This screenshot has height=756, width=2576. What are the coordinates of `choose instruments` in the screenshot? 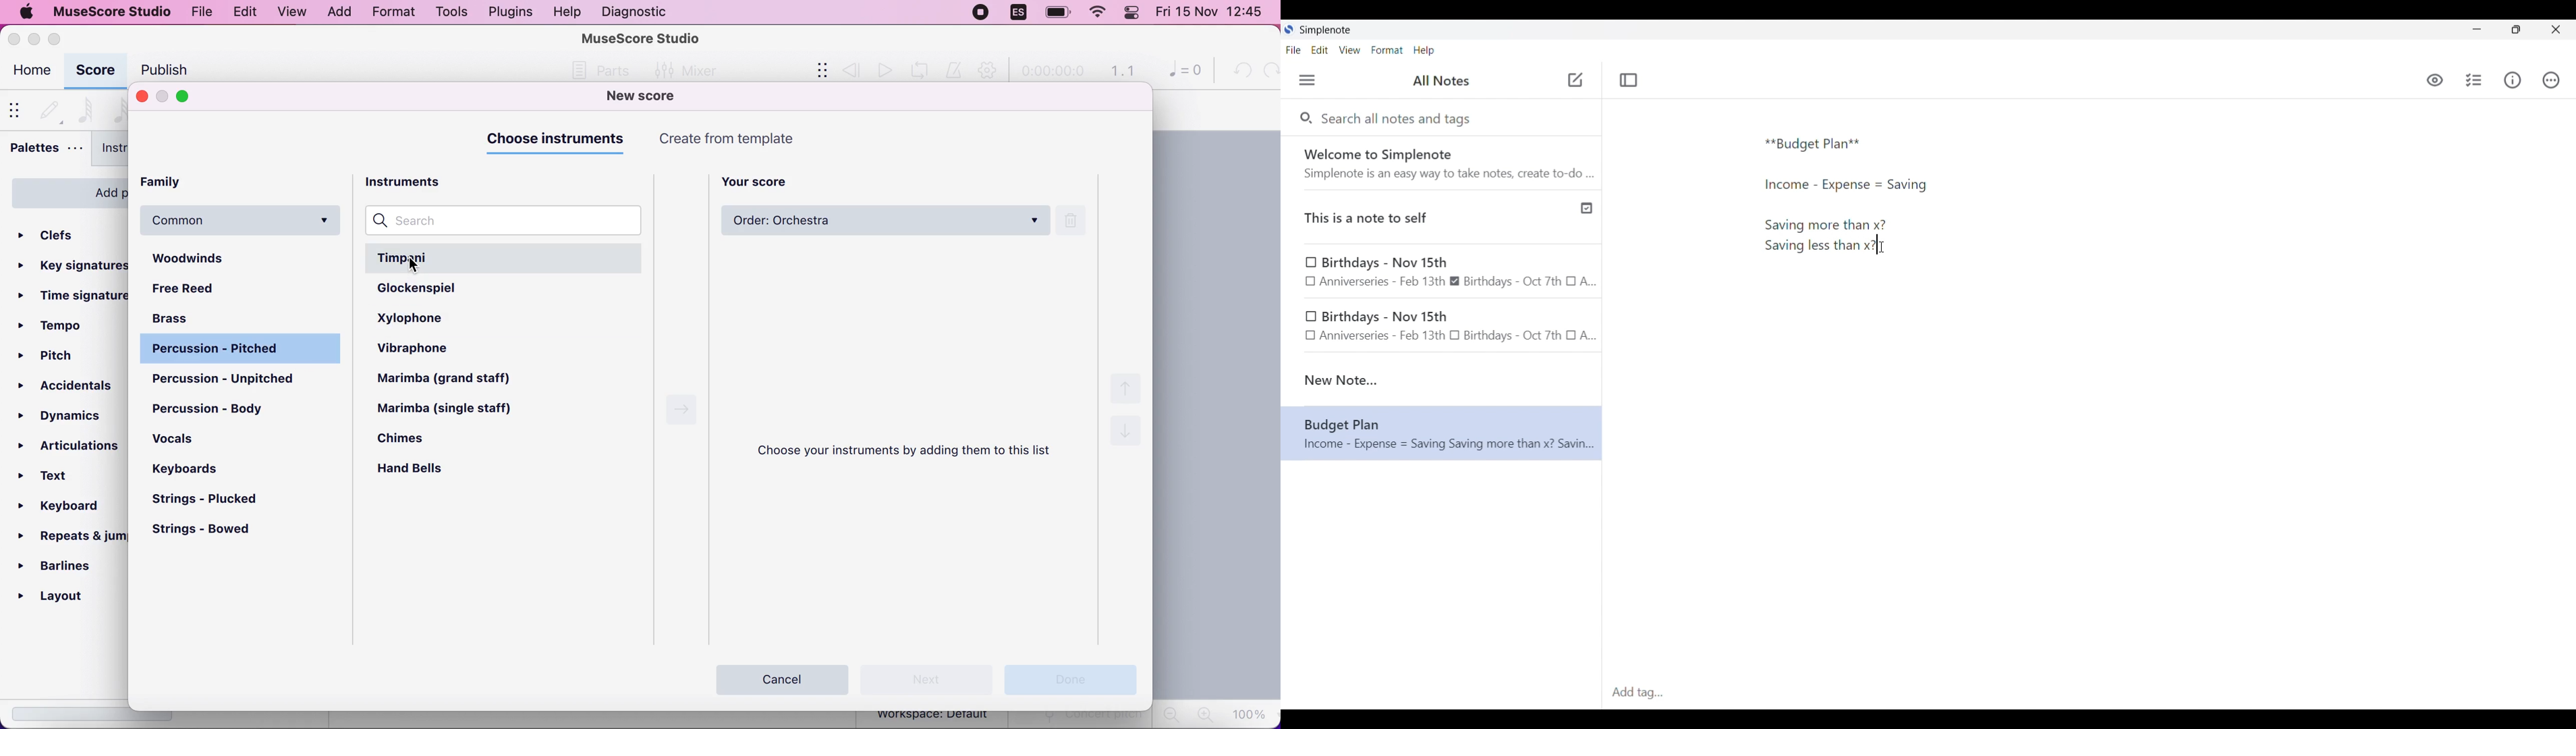 It's located at (559, 140).